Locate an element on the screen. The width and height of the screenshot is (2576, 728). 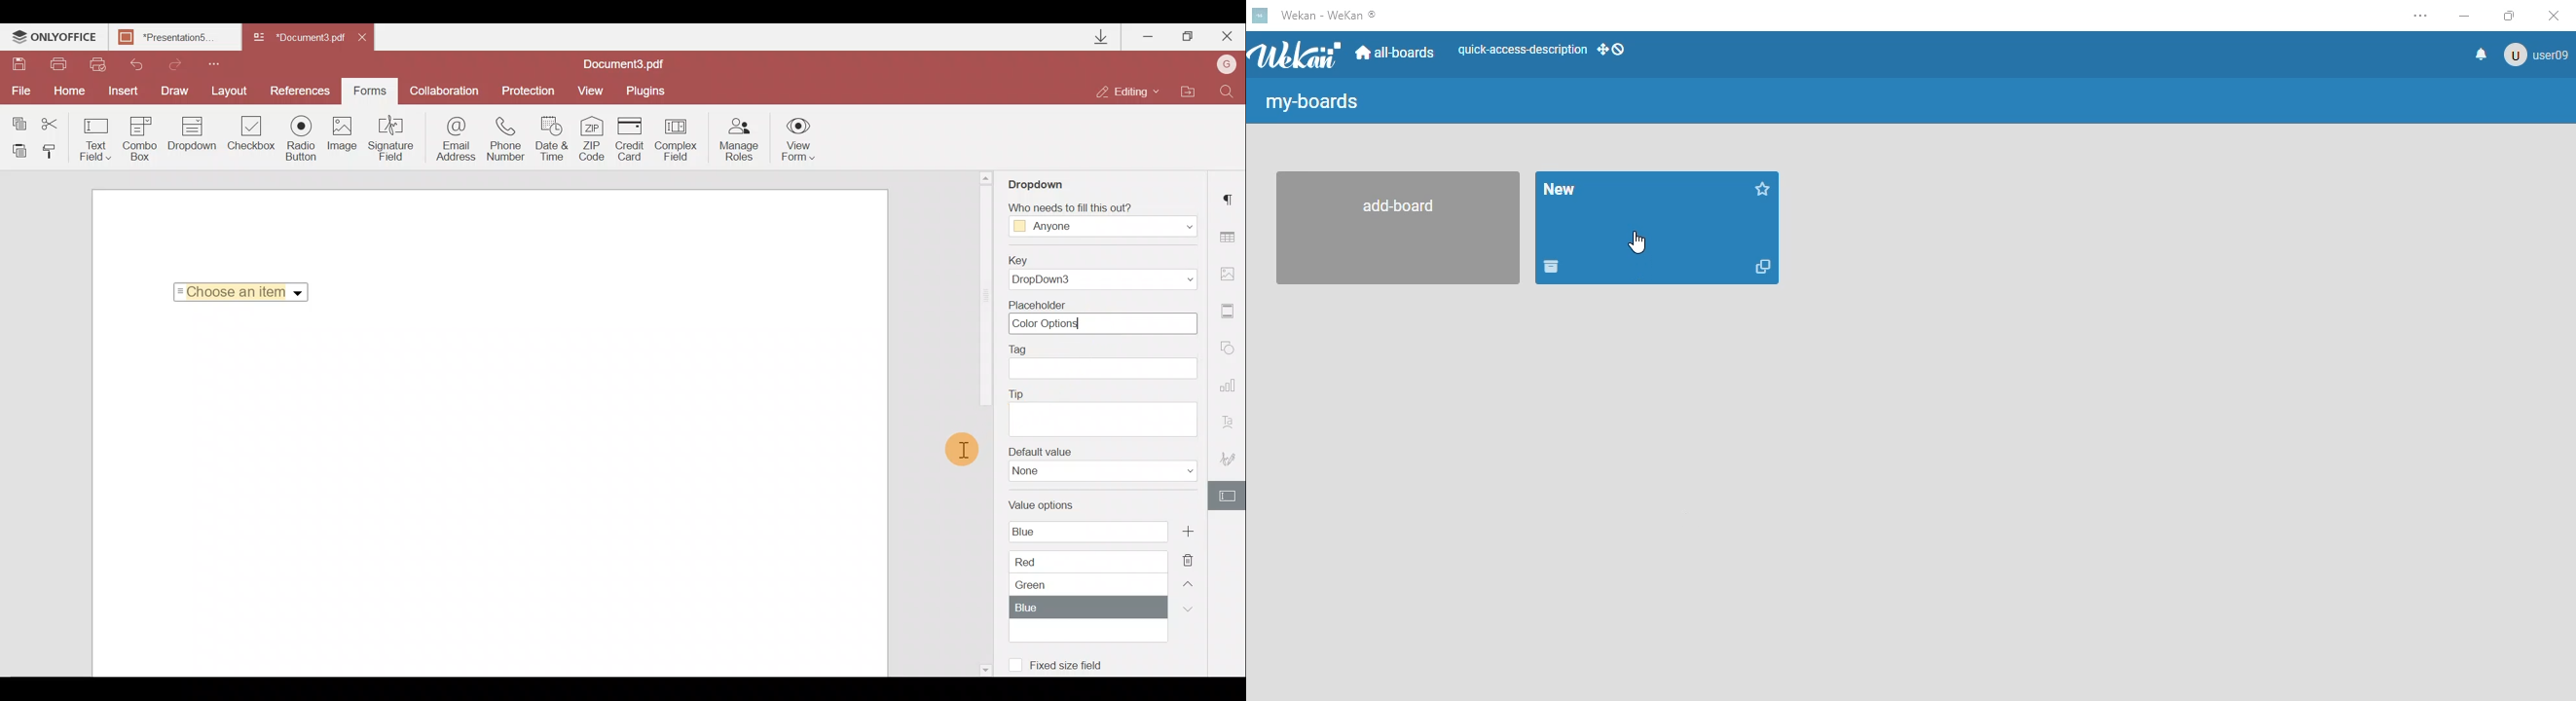
wekan - wekan is located at coordinates (1328, 15).